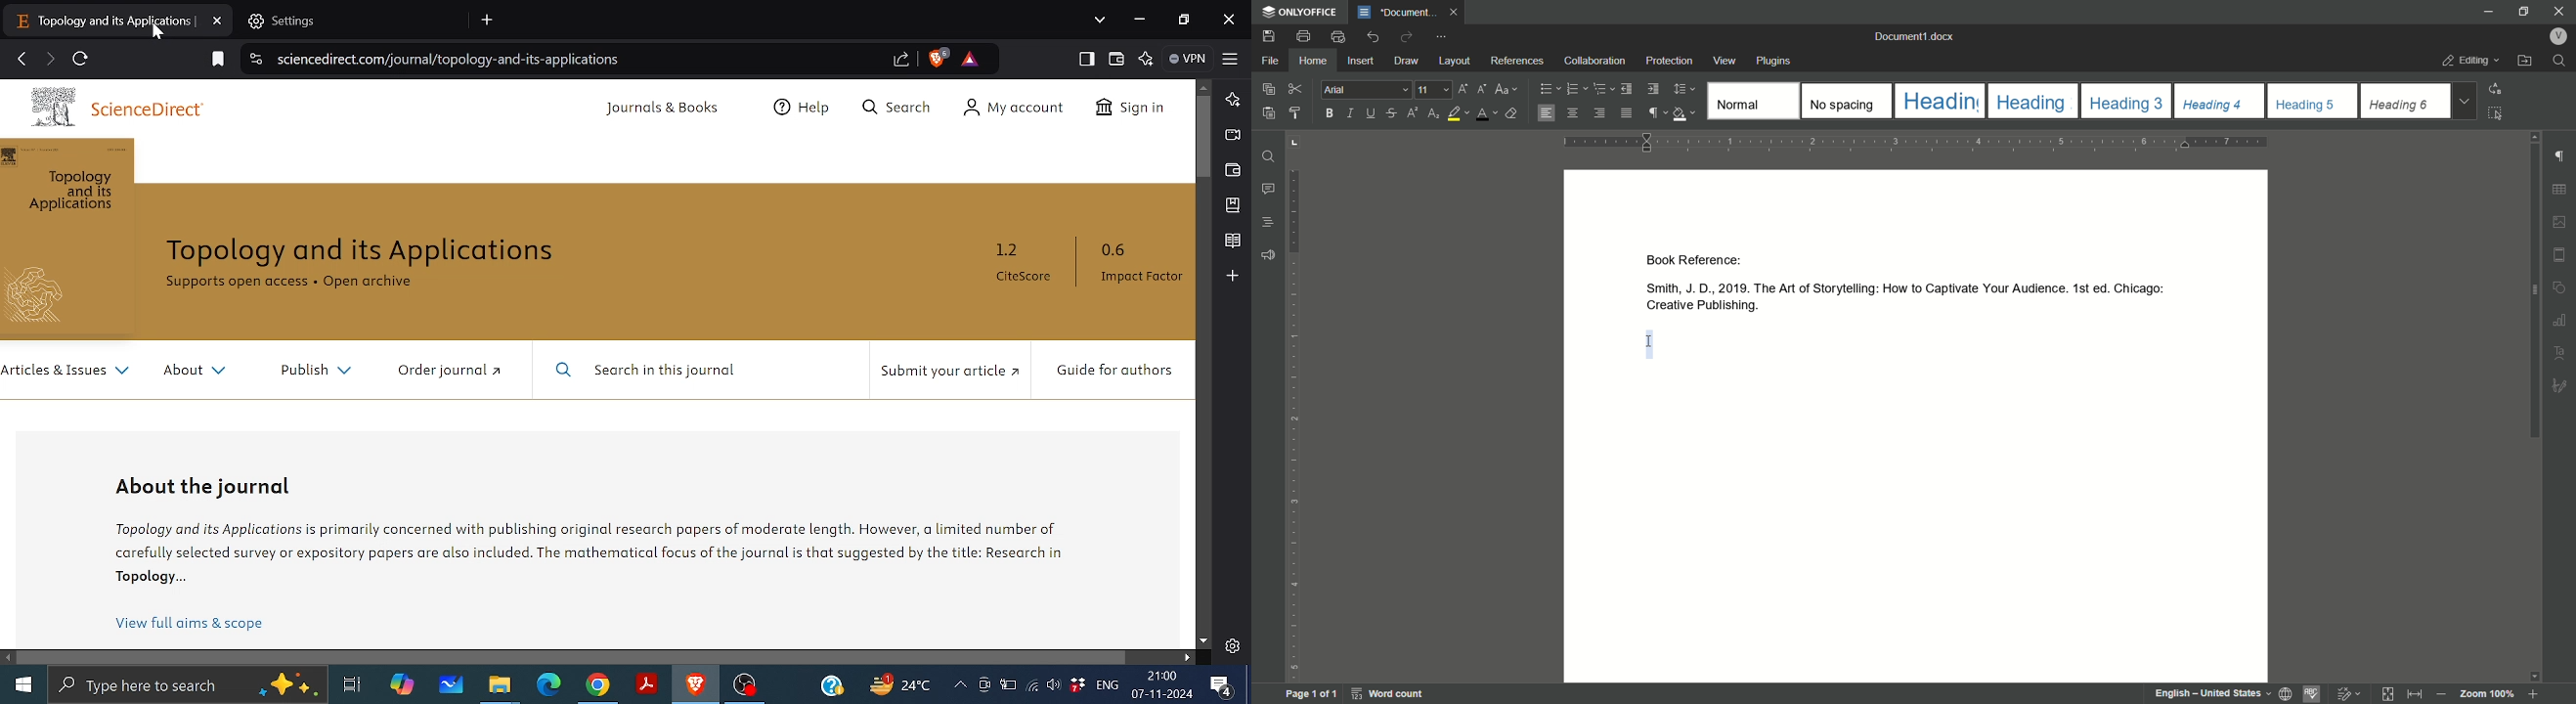 The width and height of the screenshot is (2576, 728). Describe the element at coordinates (1725, 61) in the screenshot. I see `view` at that location.